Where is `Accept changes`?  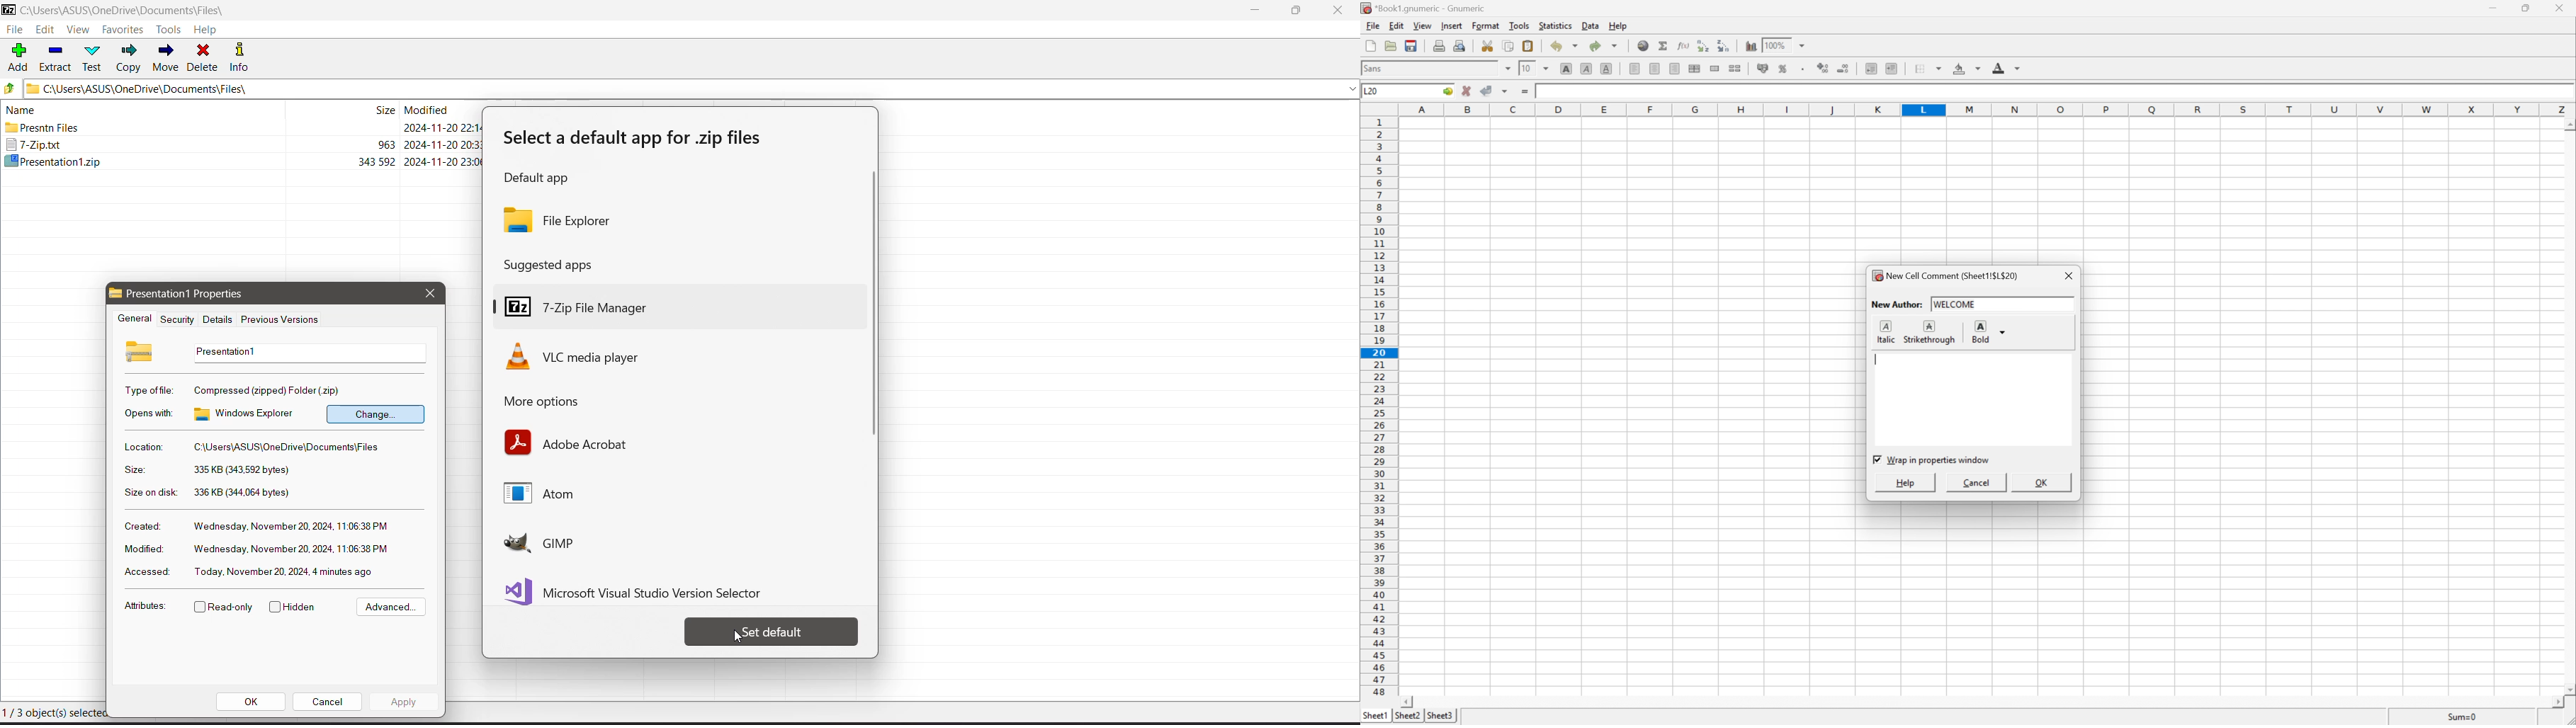
Accept changes is located at coordinates (1487, 91).